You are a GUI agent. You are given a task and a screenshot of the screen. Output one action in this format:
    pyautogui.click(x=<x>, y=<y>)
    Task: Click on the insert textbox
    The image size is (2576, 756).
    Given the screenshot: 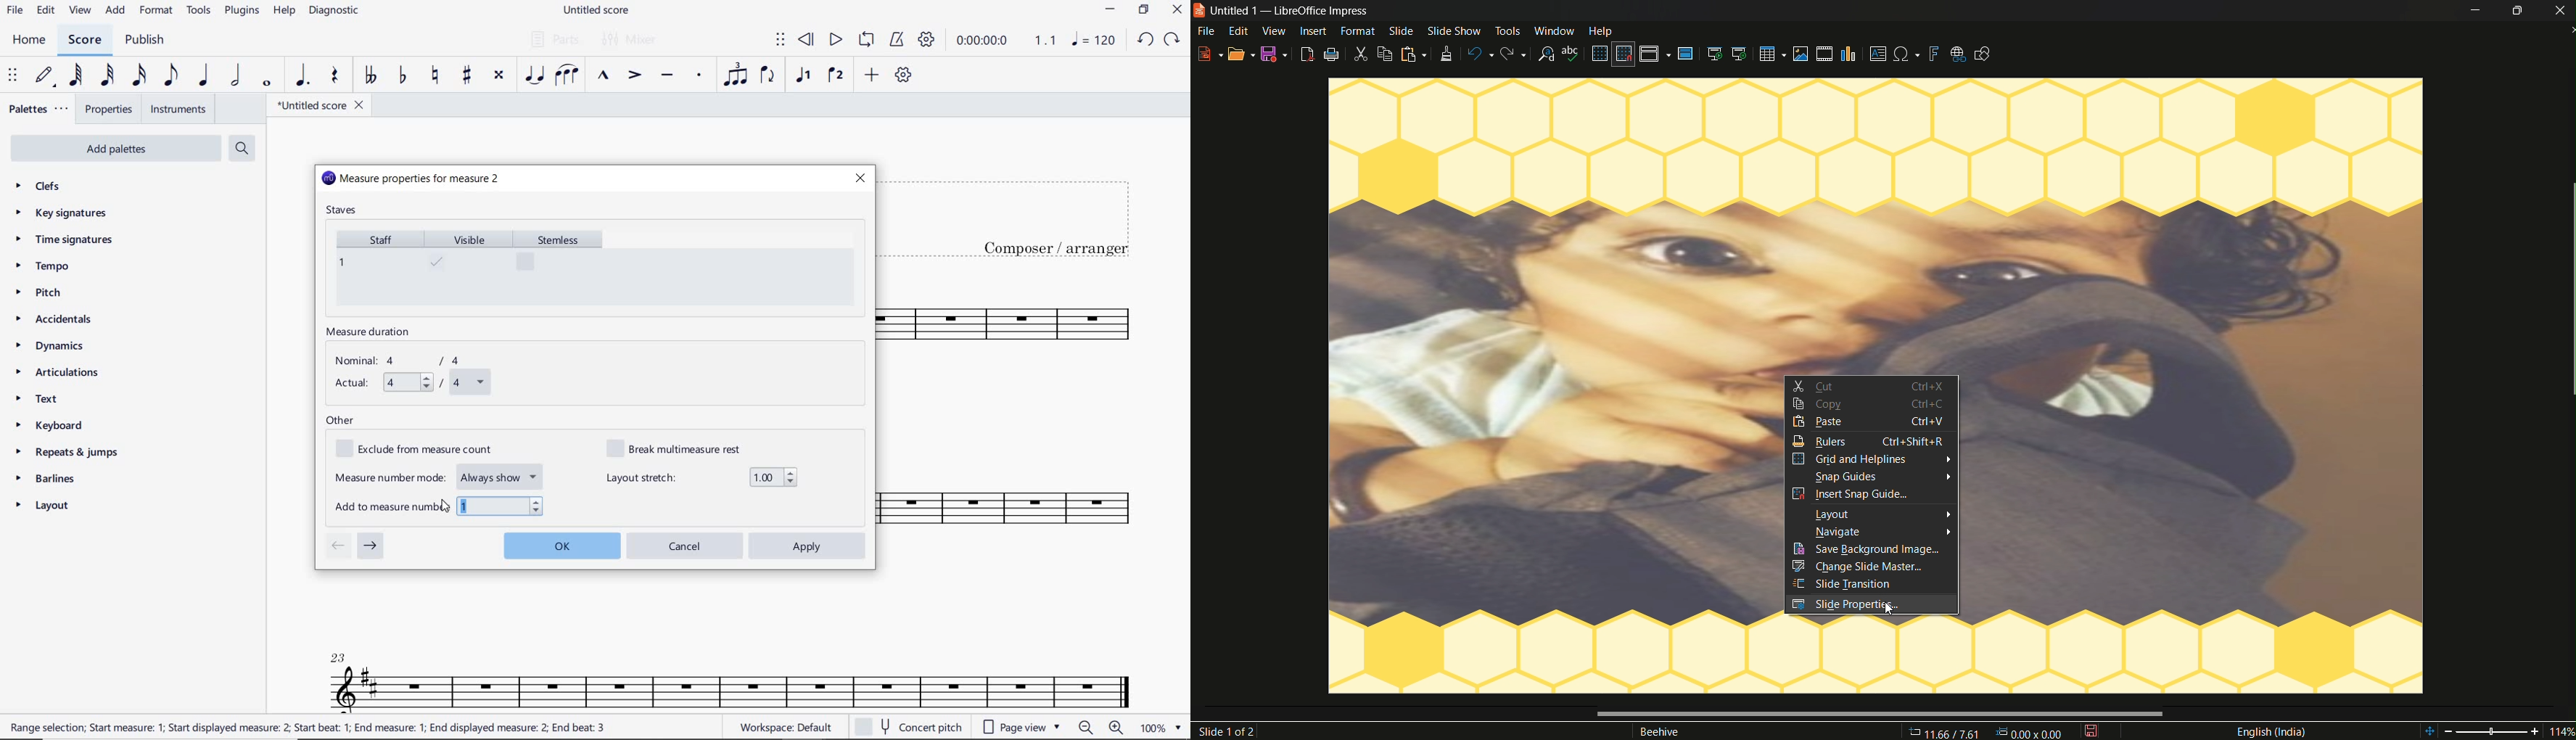 What is the action you would take?
    pyautogui.click(x=1877, y=53)
    